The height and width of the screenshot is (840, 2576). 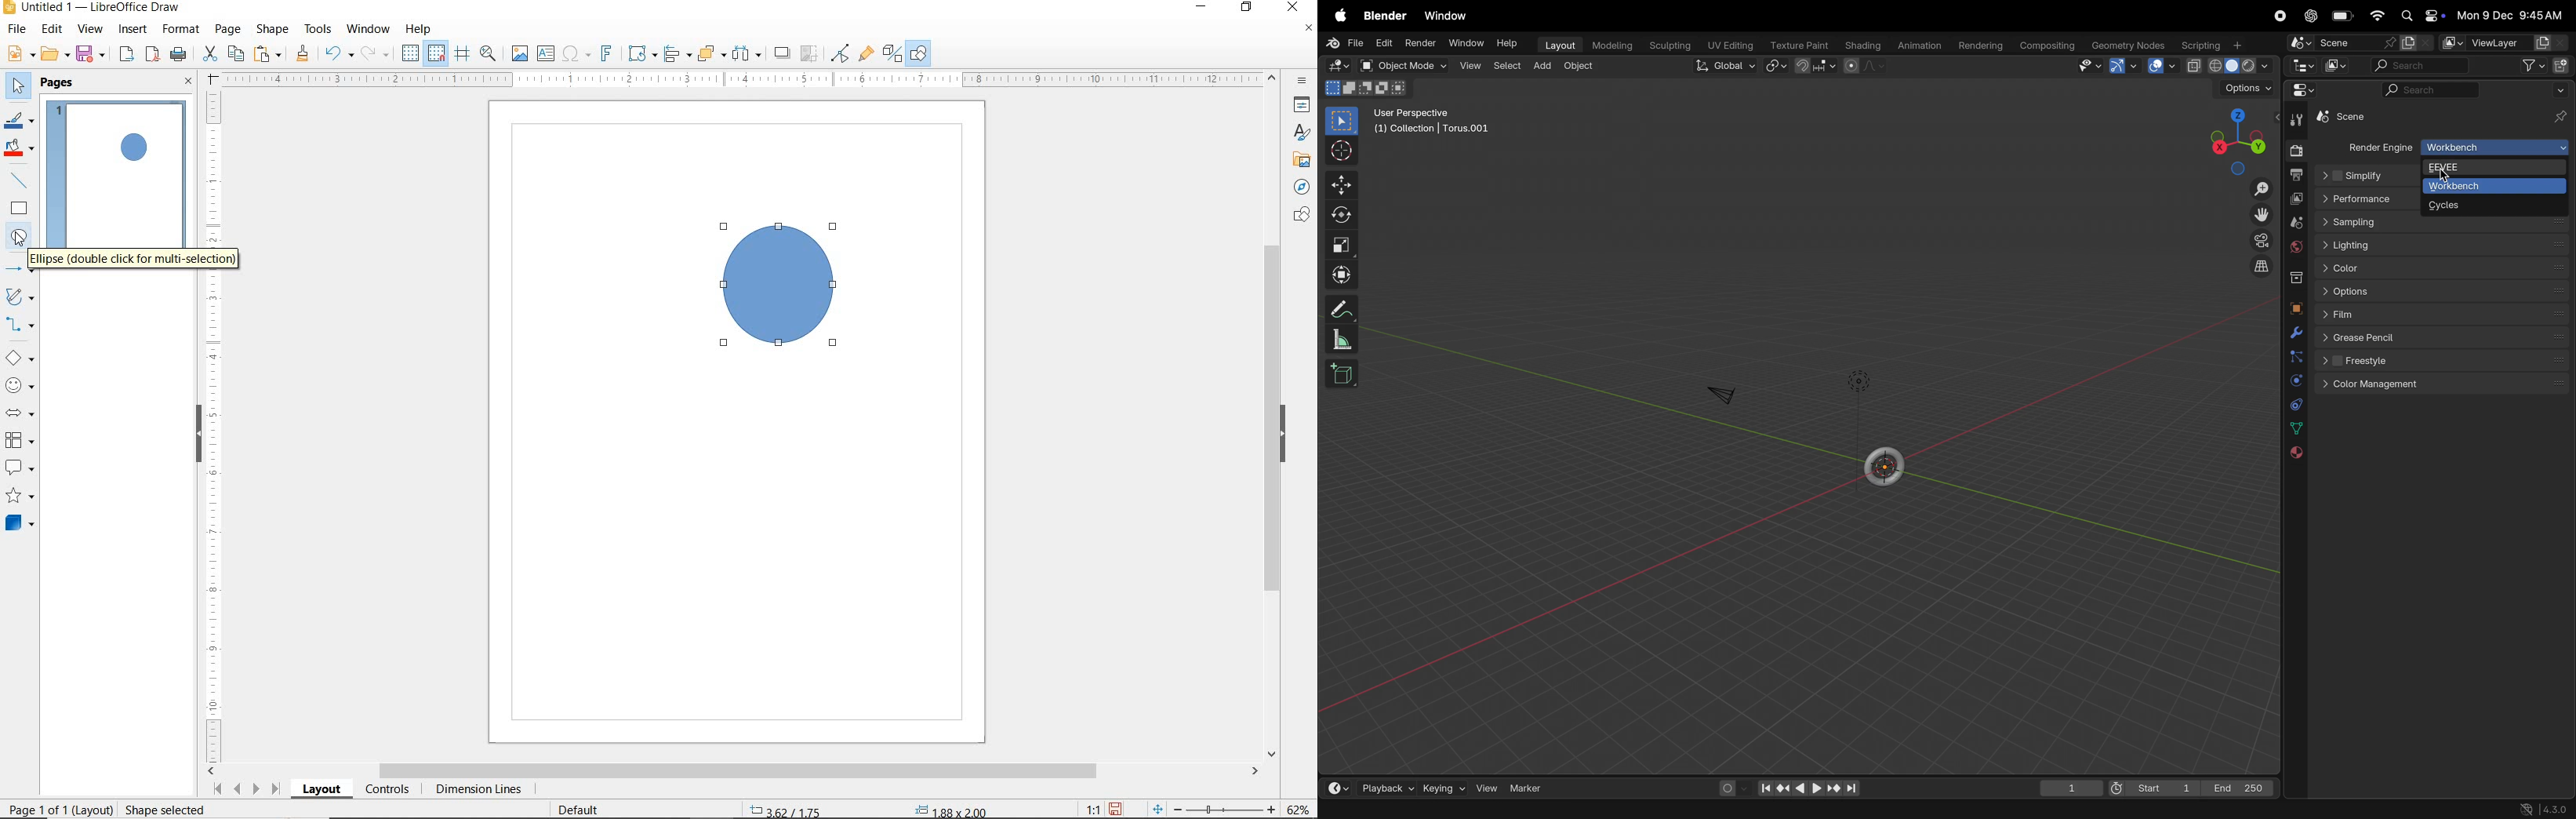 What do you see at coordinates (2300, 454) in the screenshot?
I see `material` at bounding box center [2300, 454].